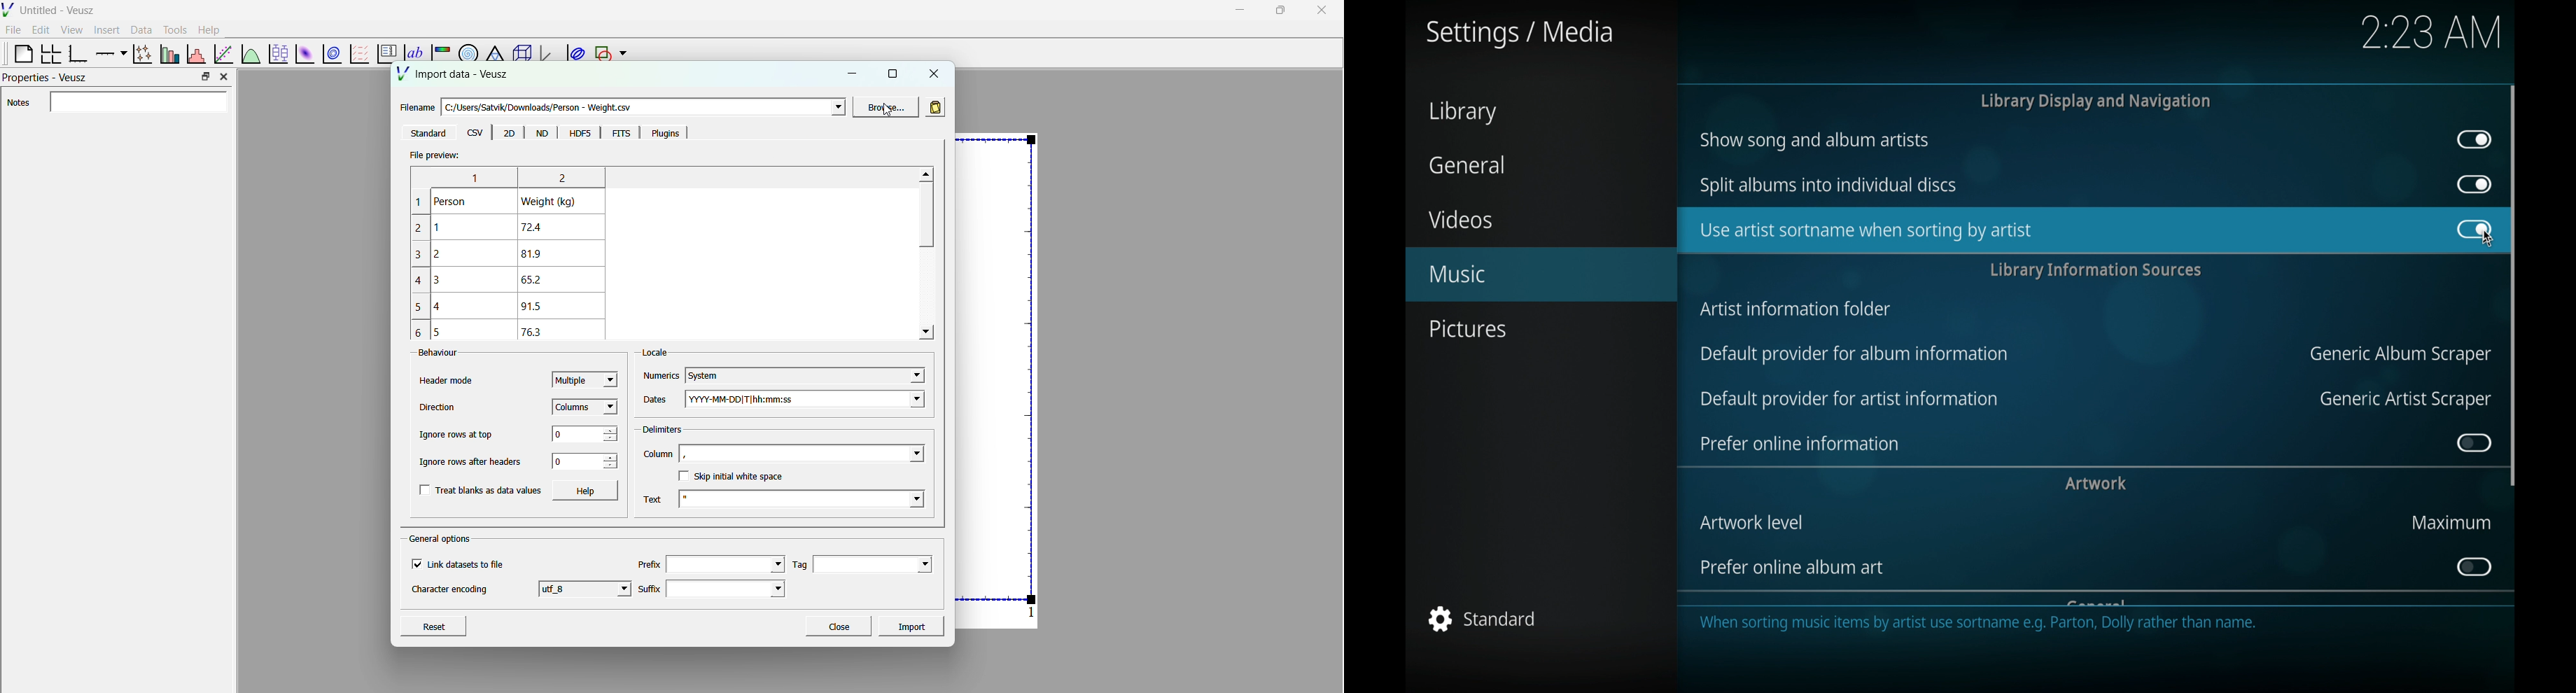 The image size is (2576, 700). What do you see at coordinates (2482, 241) in the screenshot?
I see `cursor` at bounding box center [2482, 241].